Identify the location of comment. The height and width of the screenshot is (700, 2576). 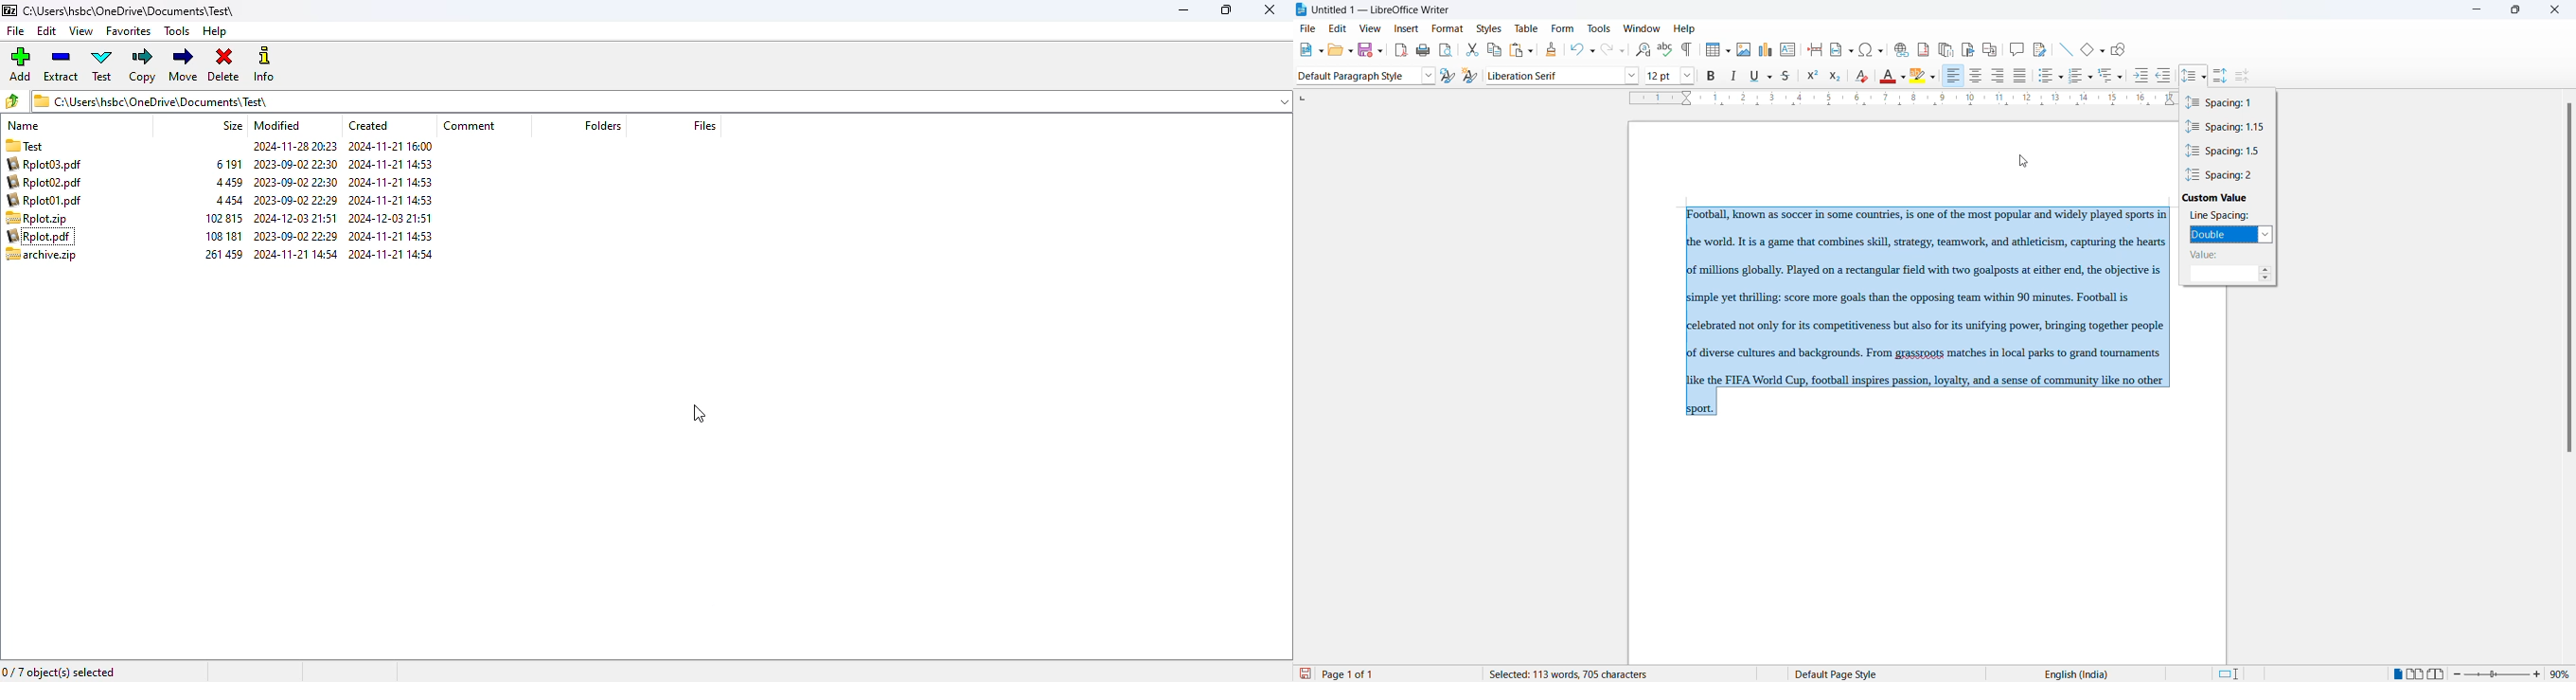
(468, 125).